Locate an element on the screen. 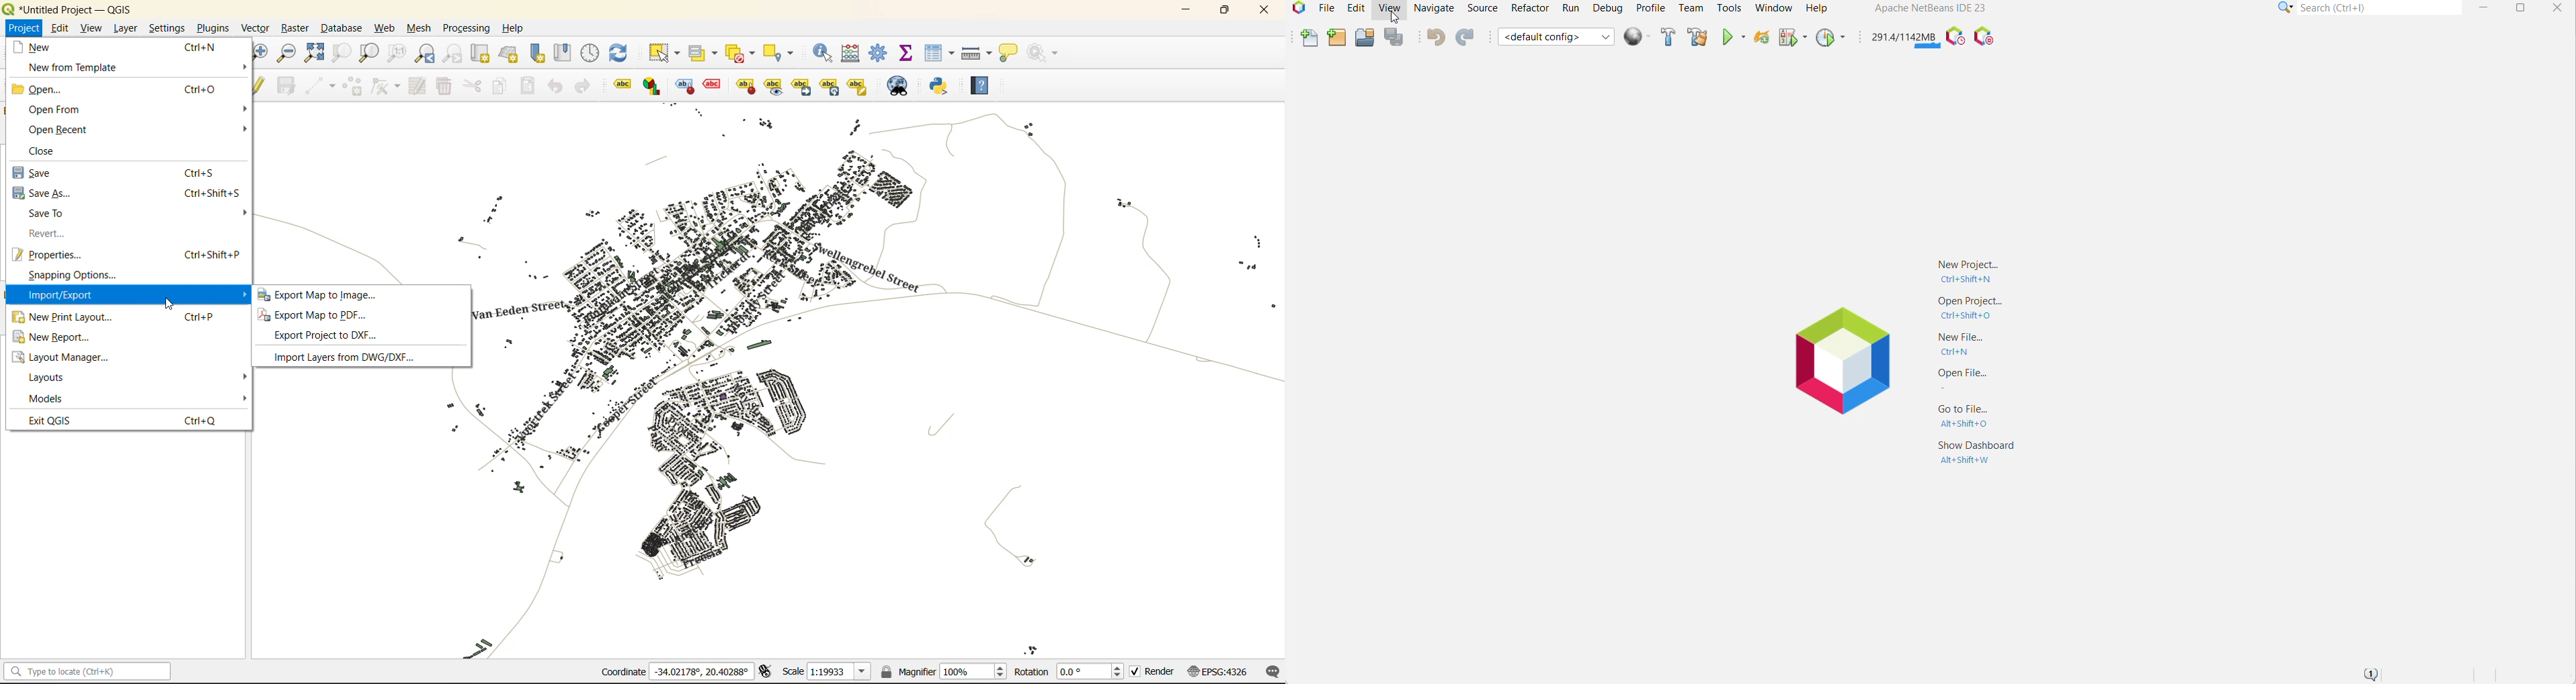 The width and height of the screenshot is (2576, 700). layouts is located at coordinates (52, 377).